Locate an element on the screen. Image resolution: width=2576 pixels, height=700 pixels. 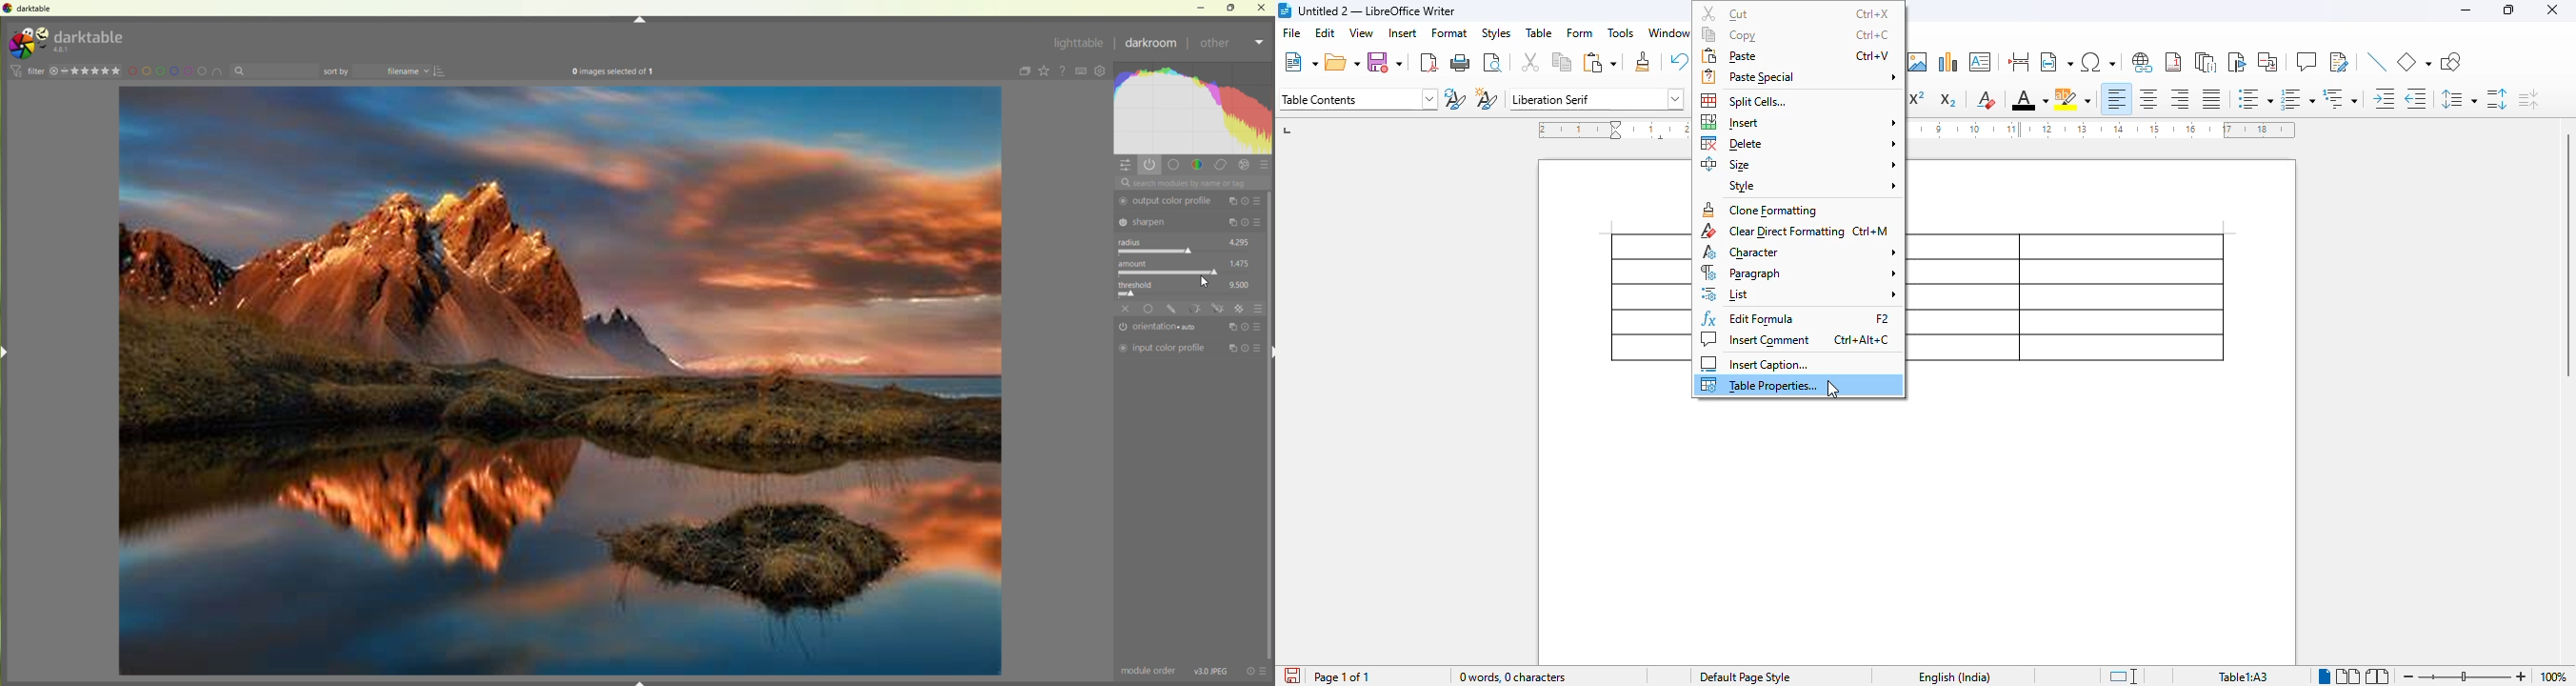
font color is located at coordinates (2029, 98).